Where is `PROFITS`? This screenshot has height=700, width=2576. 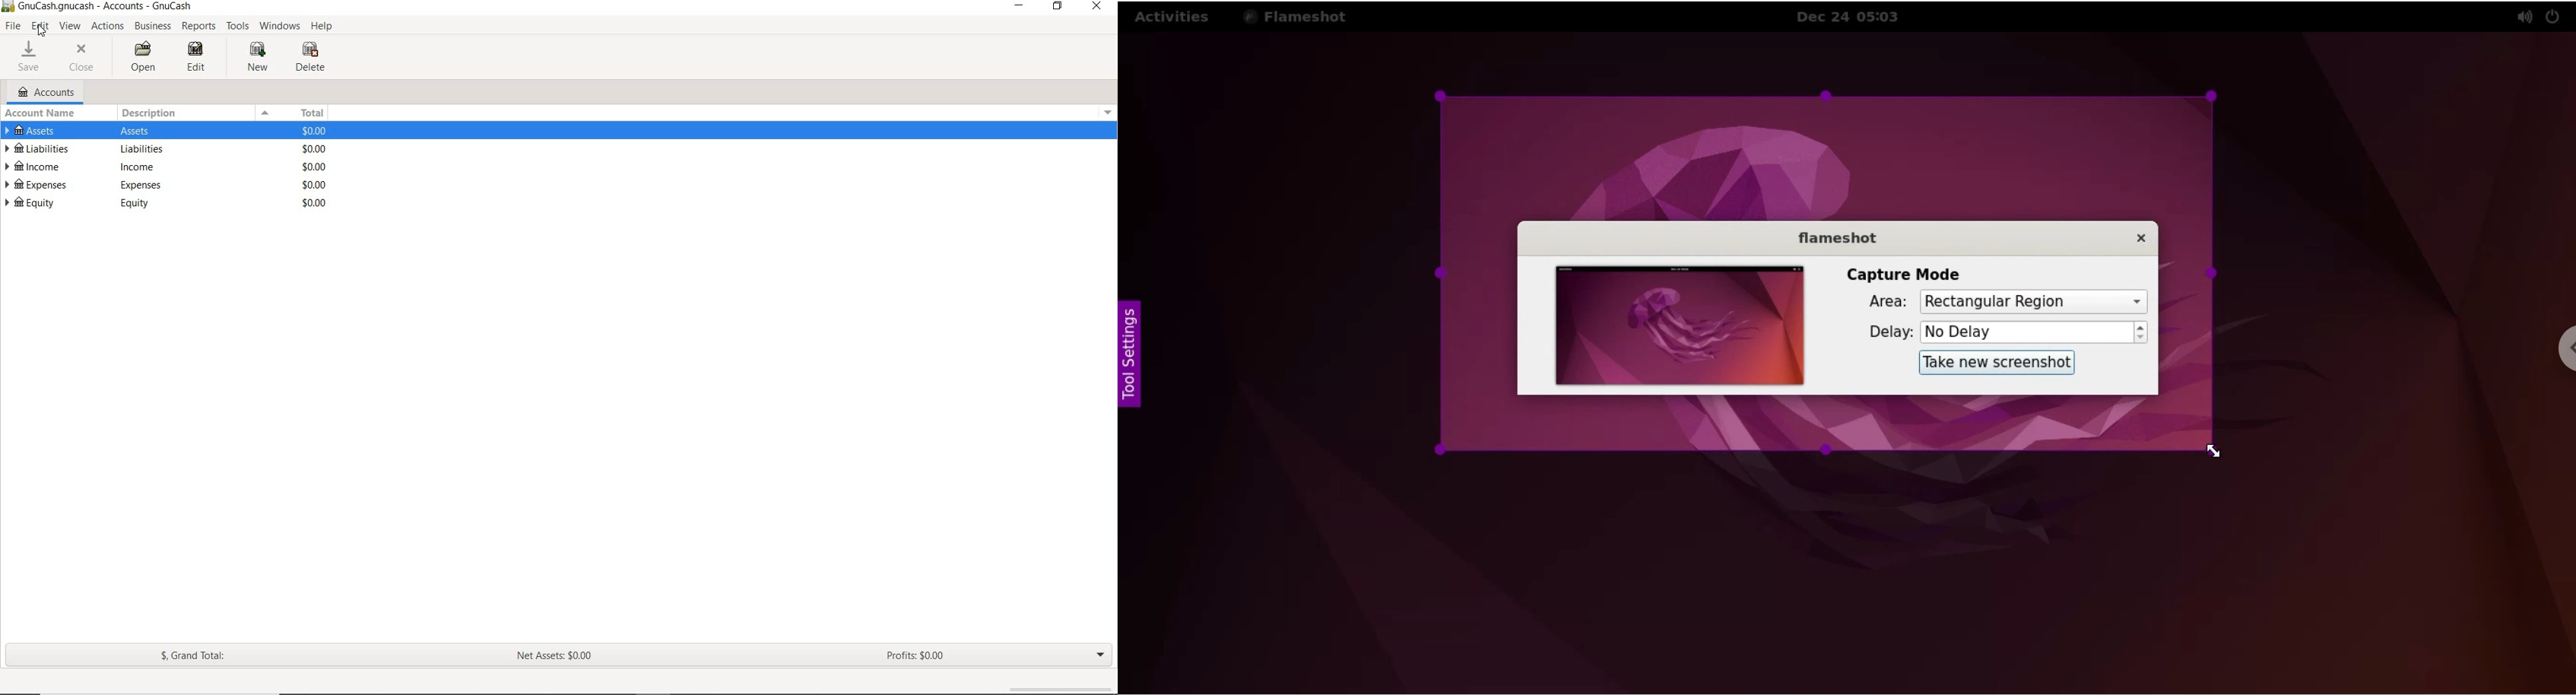 PROFITS is located at coordinates (921, 657).